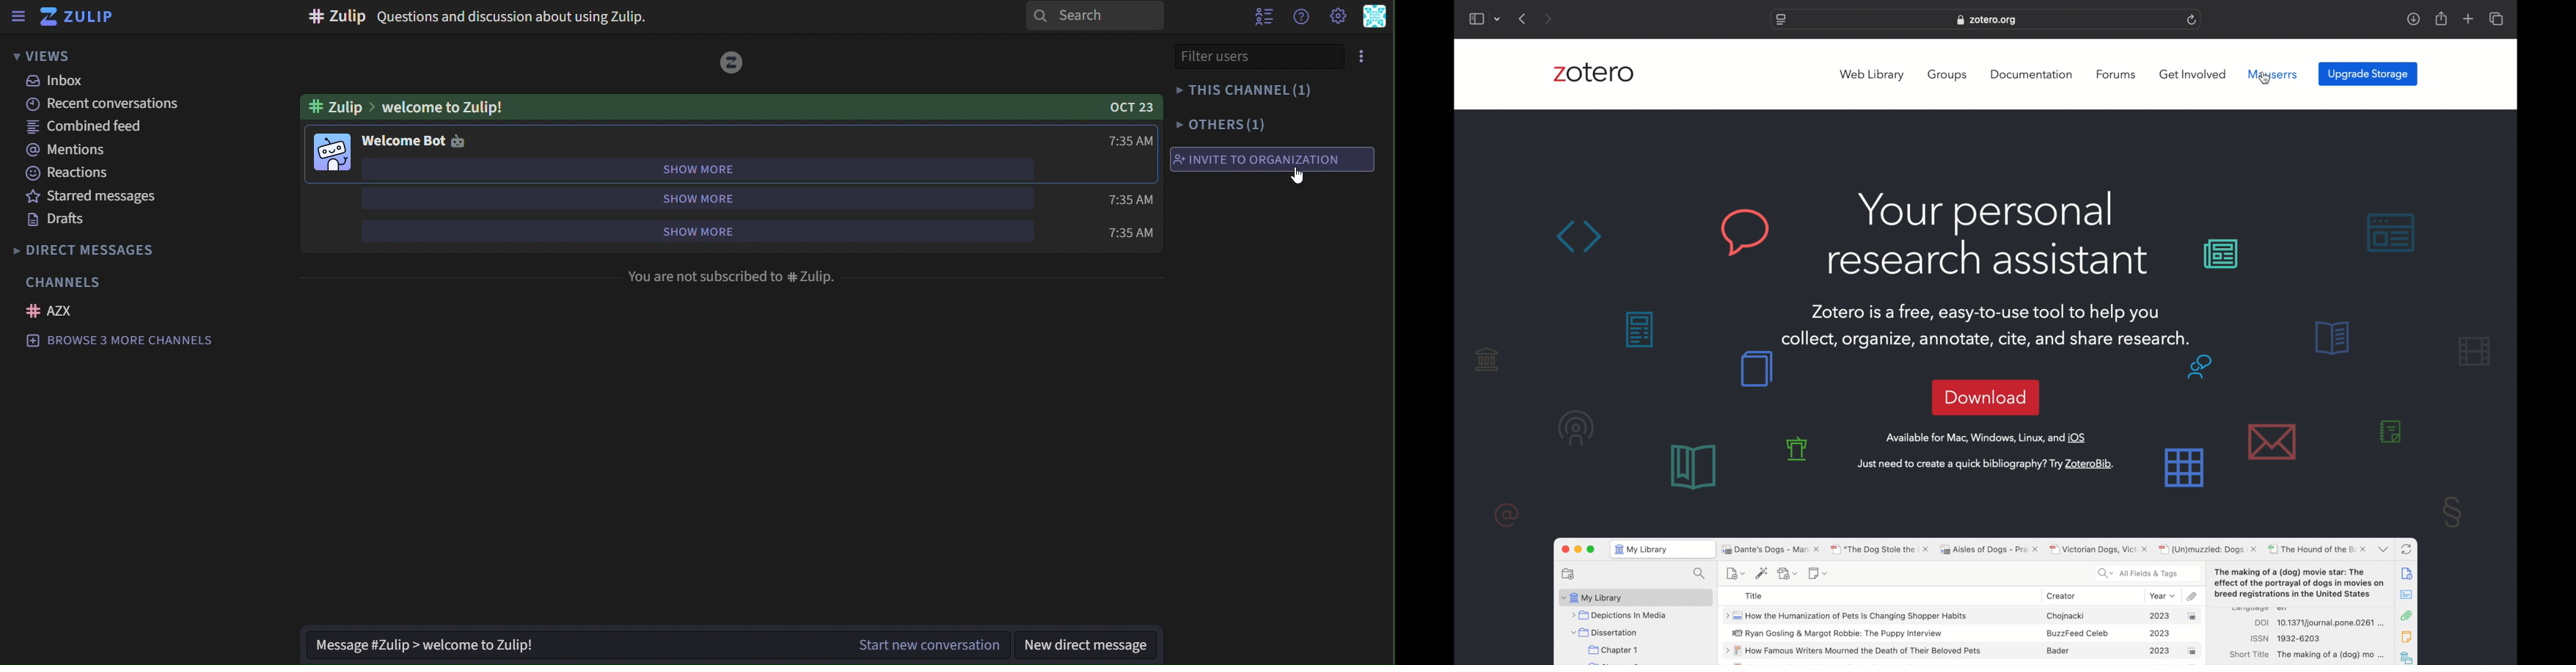 The image size is (2576, 672). What do you see at coordinates (2441, 18) in the screenshot?
I see `share` at bounding box center [2441, 18].